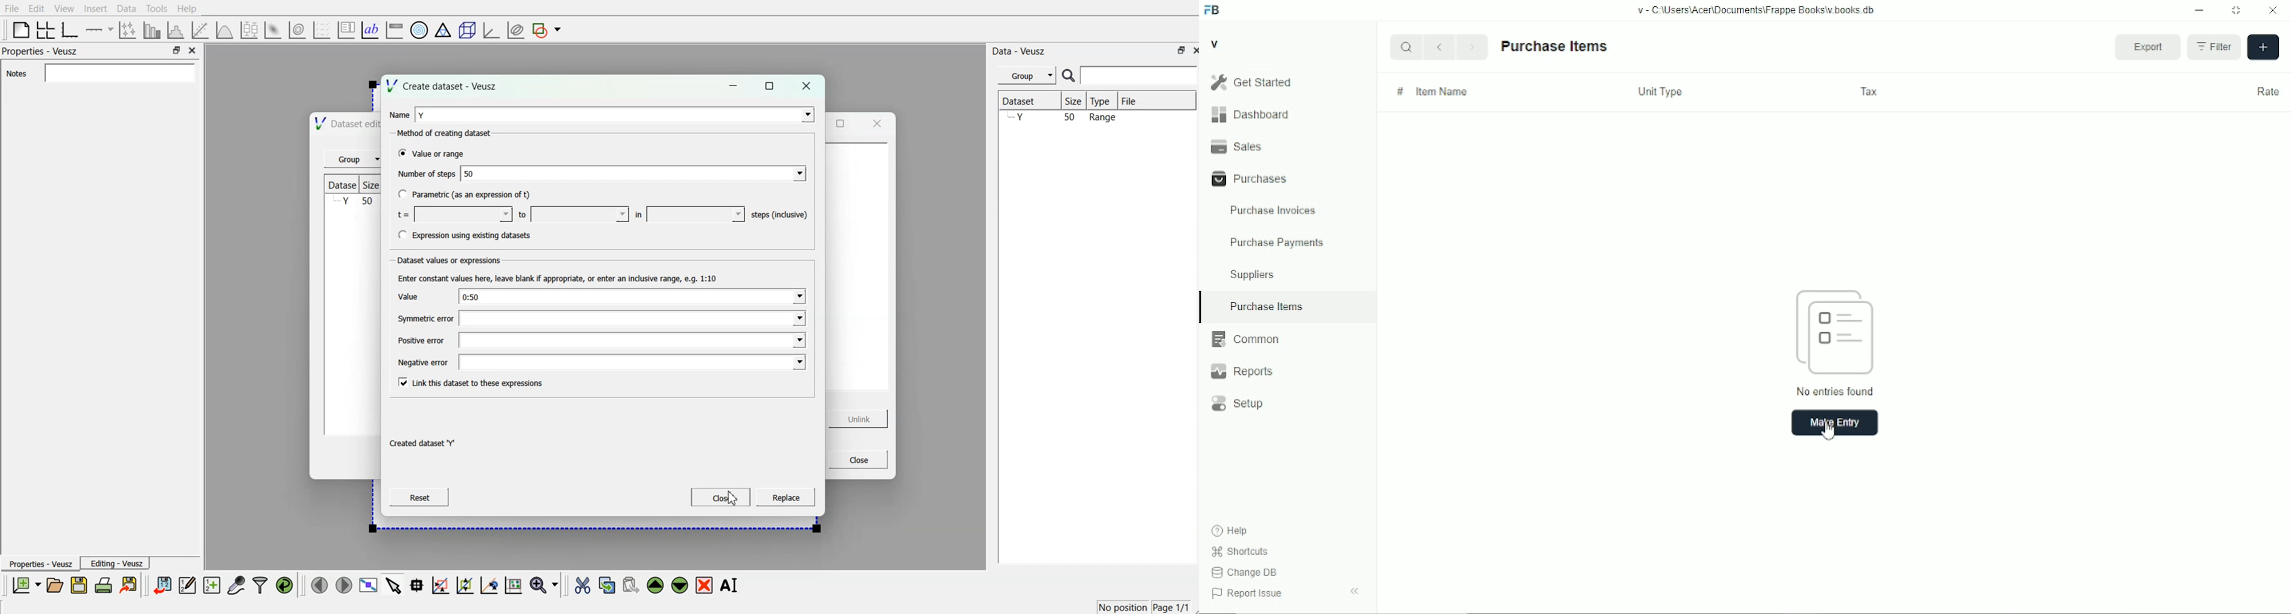 This screenshot has height=616, width=2296. What do you see at coordinates (177, 29) in the screenshot?
I see `histogram` at bounding box center [177, 29].